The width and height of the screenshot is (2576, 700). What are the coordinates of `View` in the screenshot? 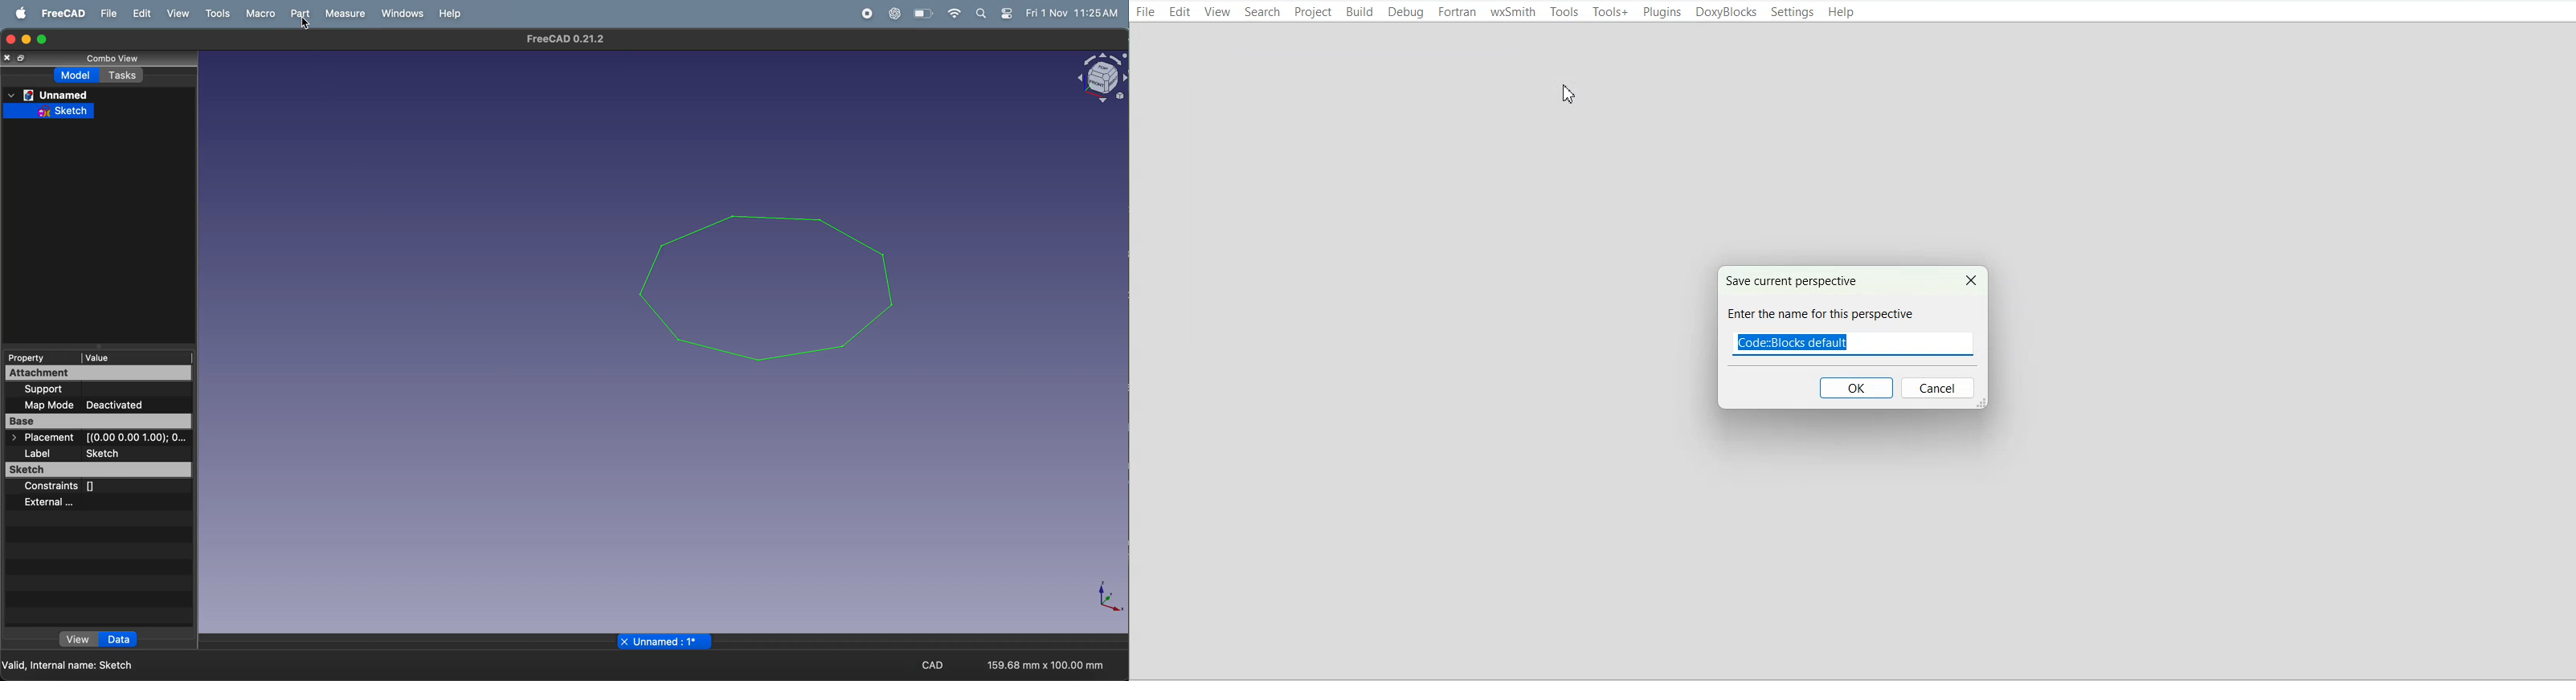 It's located at (1217, 11).